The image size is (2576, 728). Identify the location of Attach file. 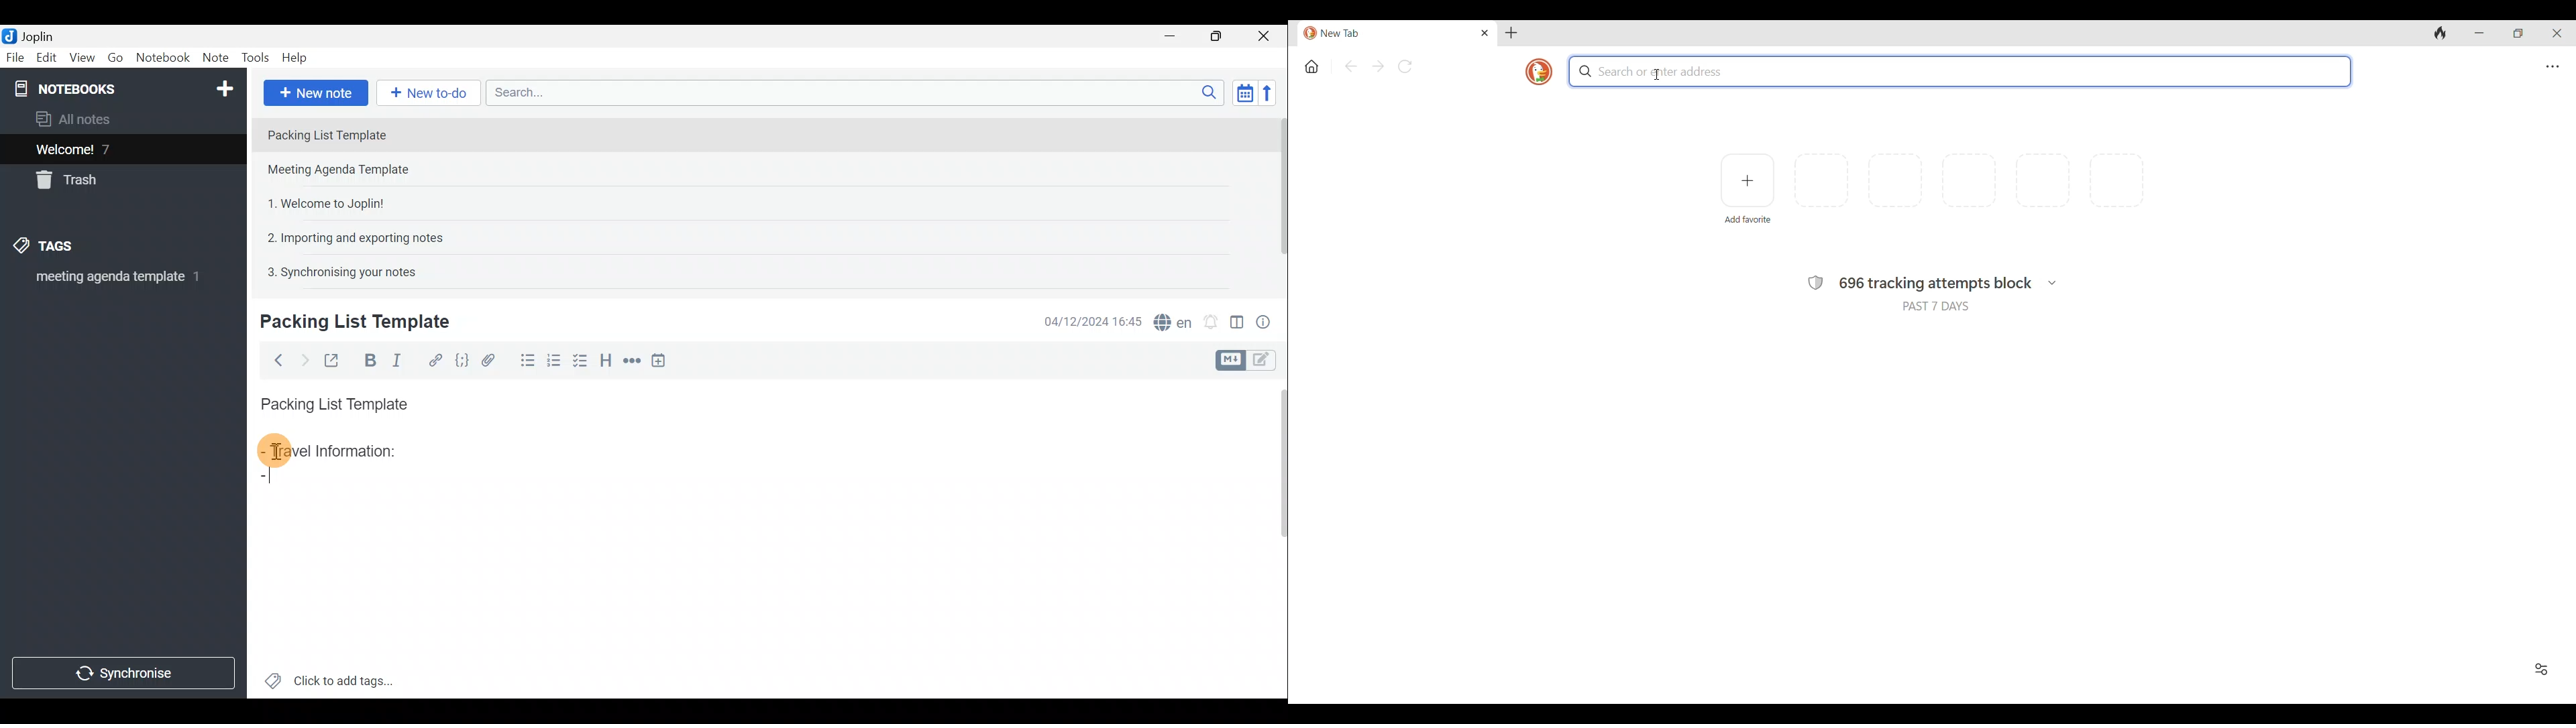
(488, 359).